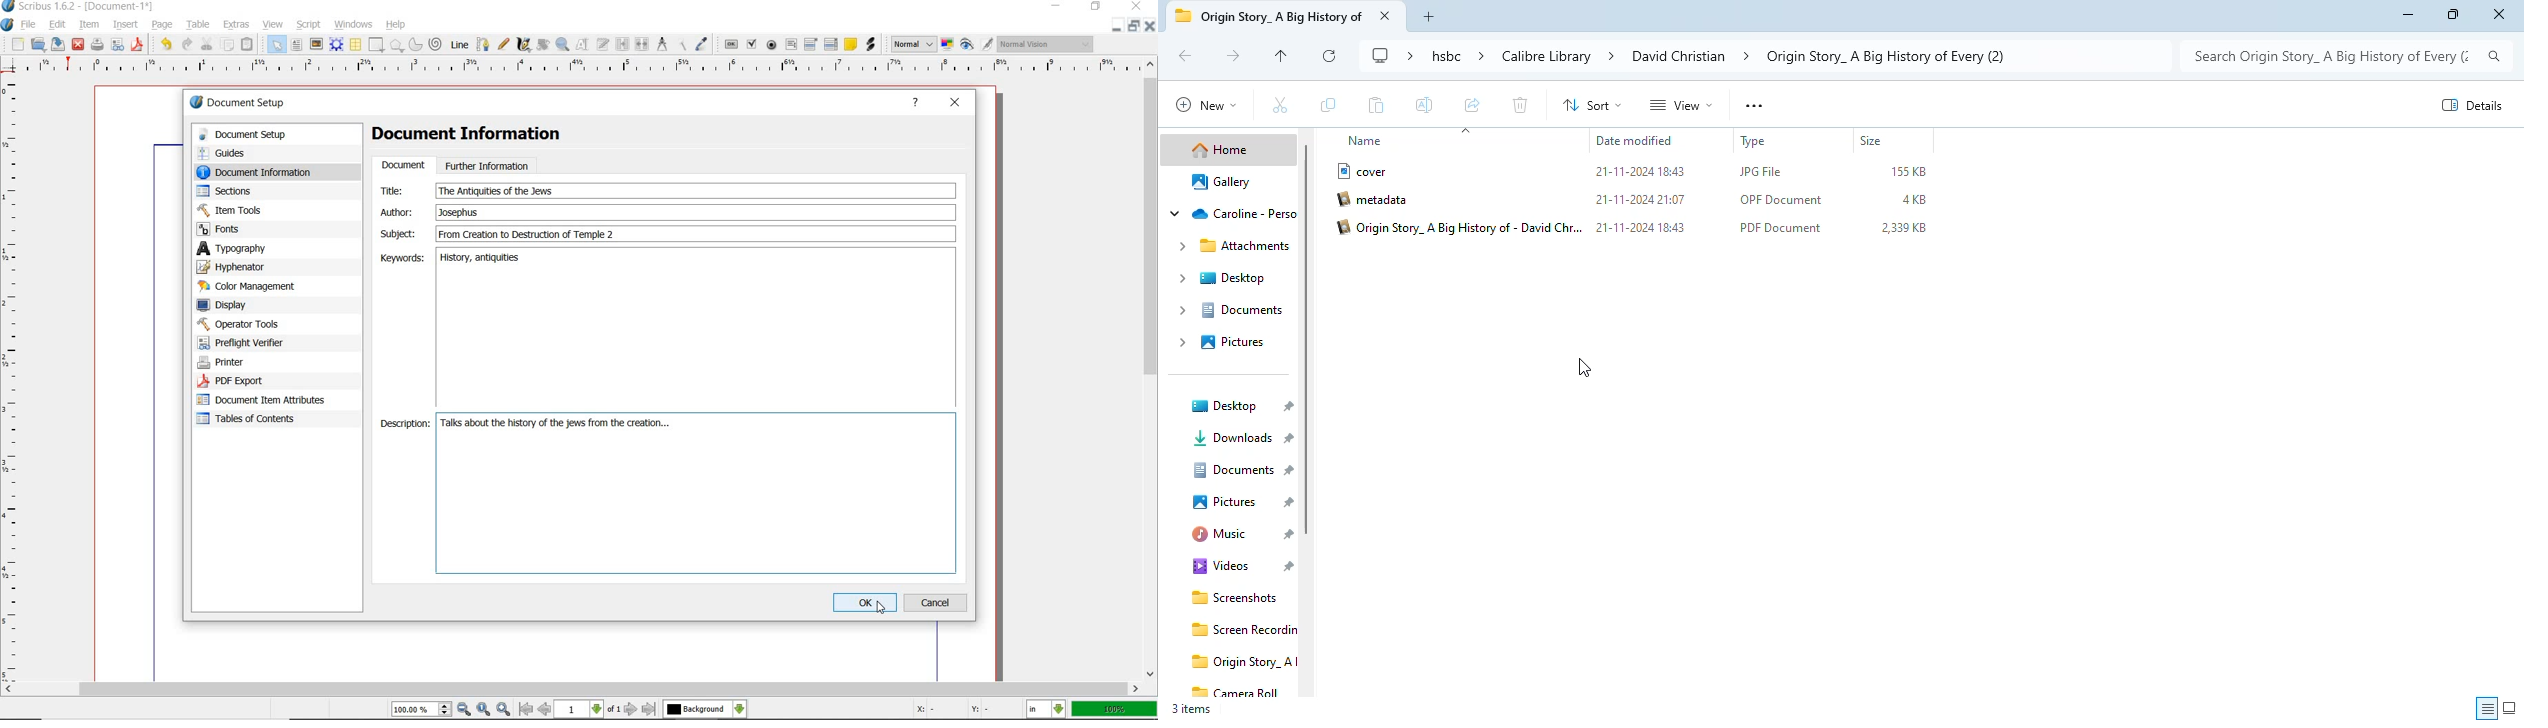 The width and height of the screenshot is (2548, 728). I want to click on zoom in/zoom to/zoom out, so click(453, 709).